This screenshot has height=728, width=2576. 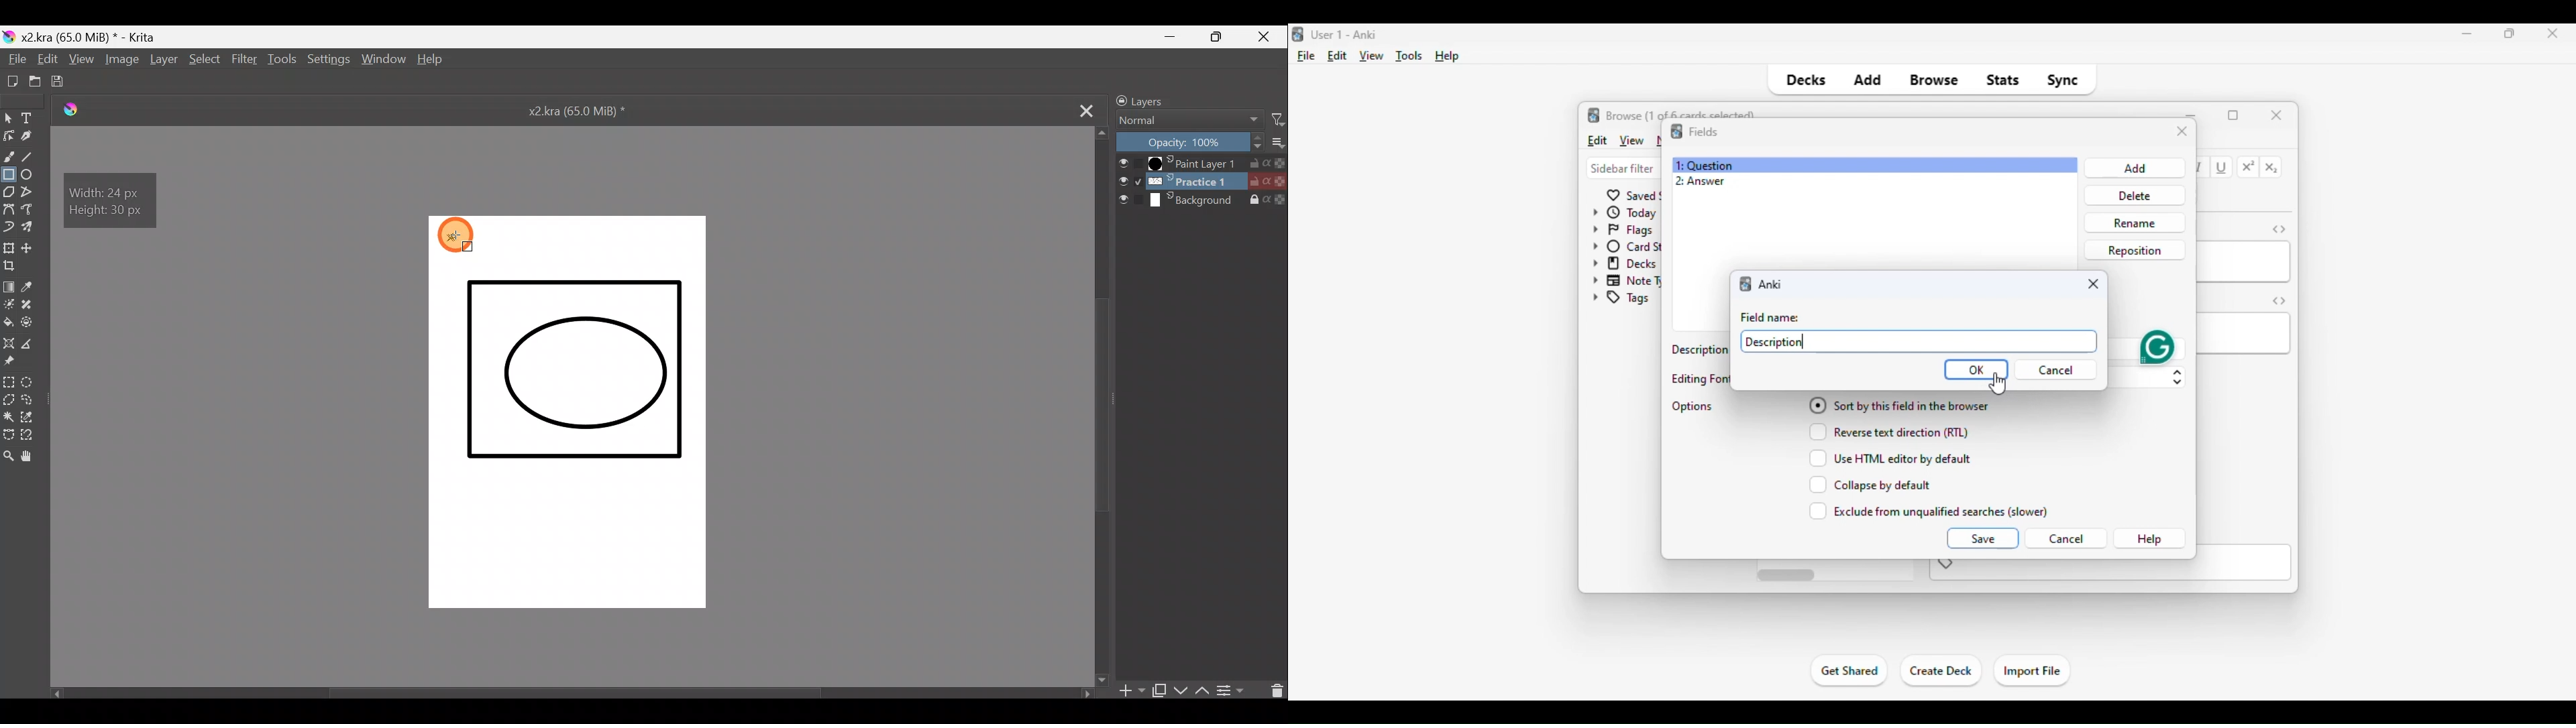 What do you see at coordinates (9, 383) in the screenshot?
I see `Rectangular selection tool` at bounding box center [9, 383].